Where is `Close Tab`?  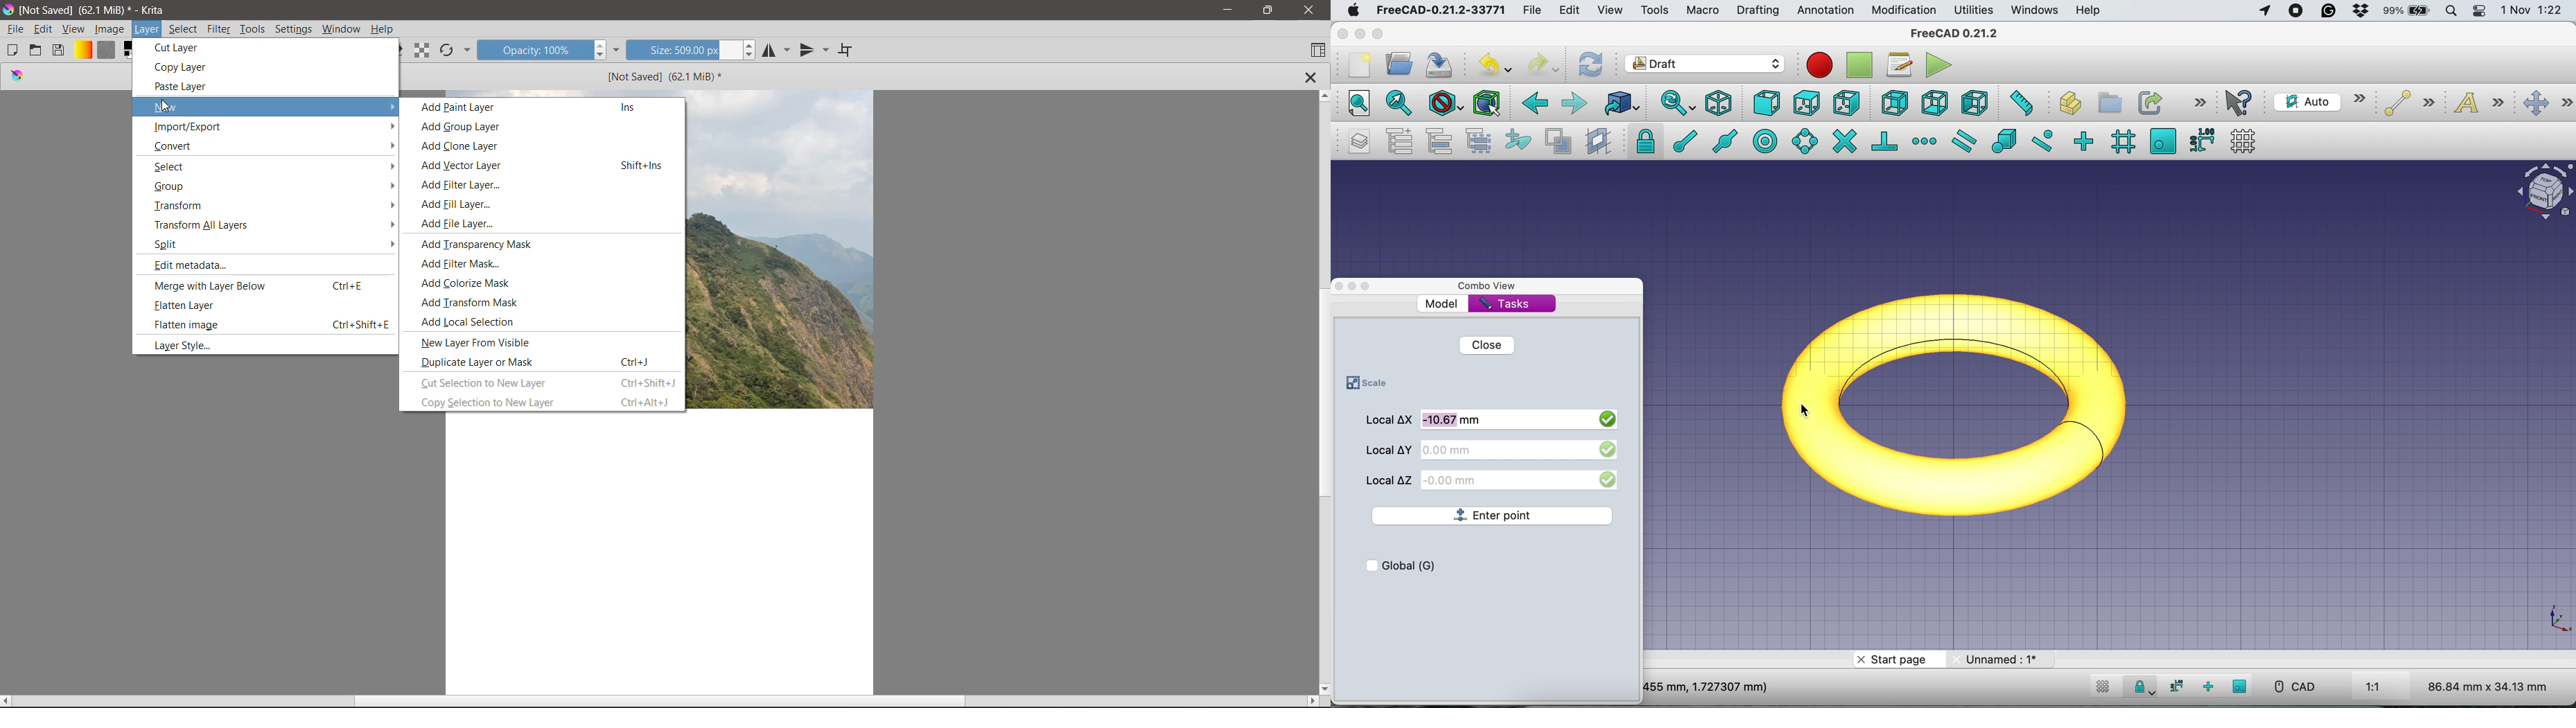
Close Tab is located at coordinates (1311, 77).